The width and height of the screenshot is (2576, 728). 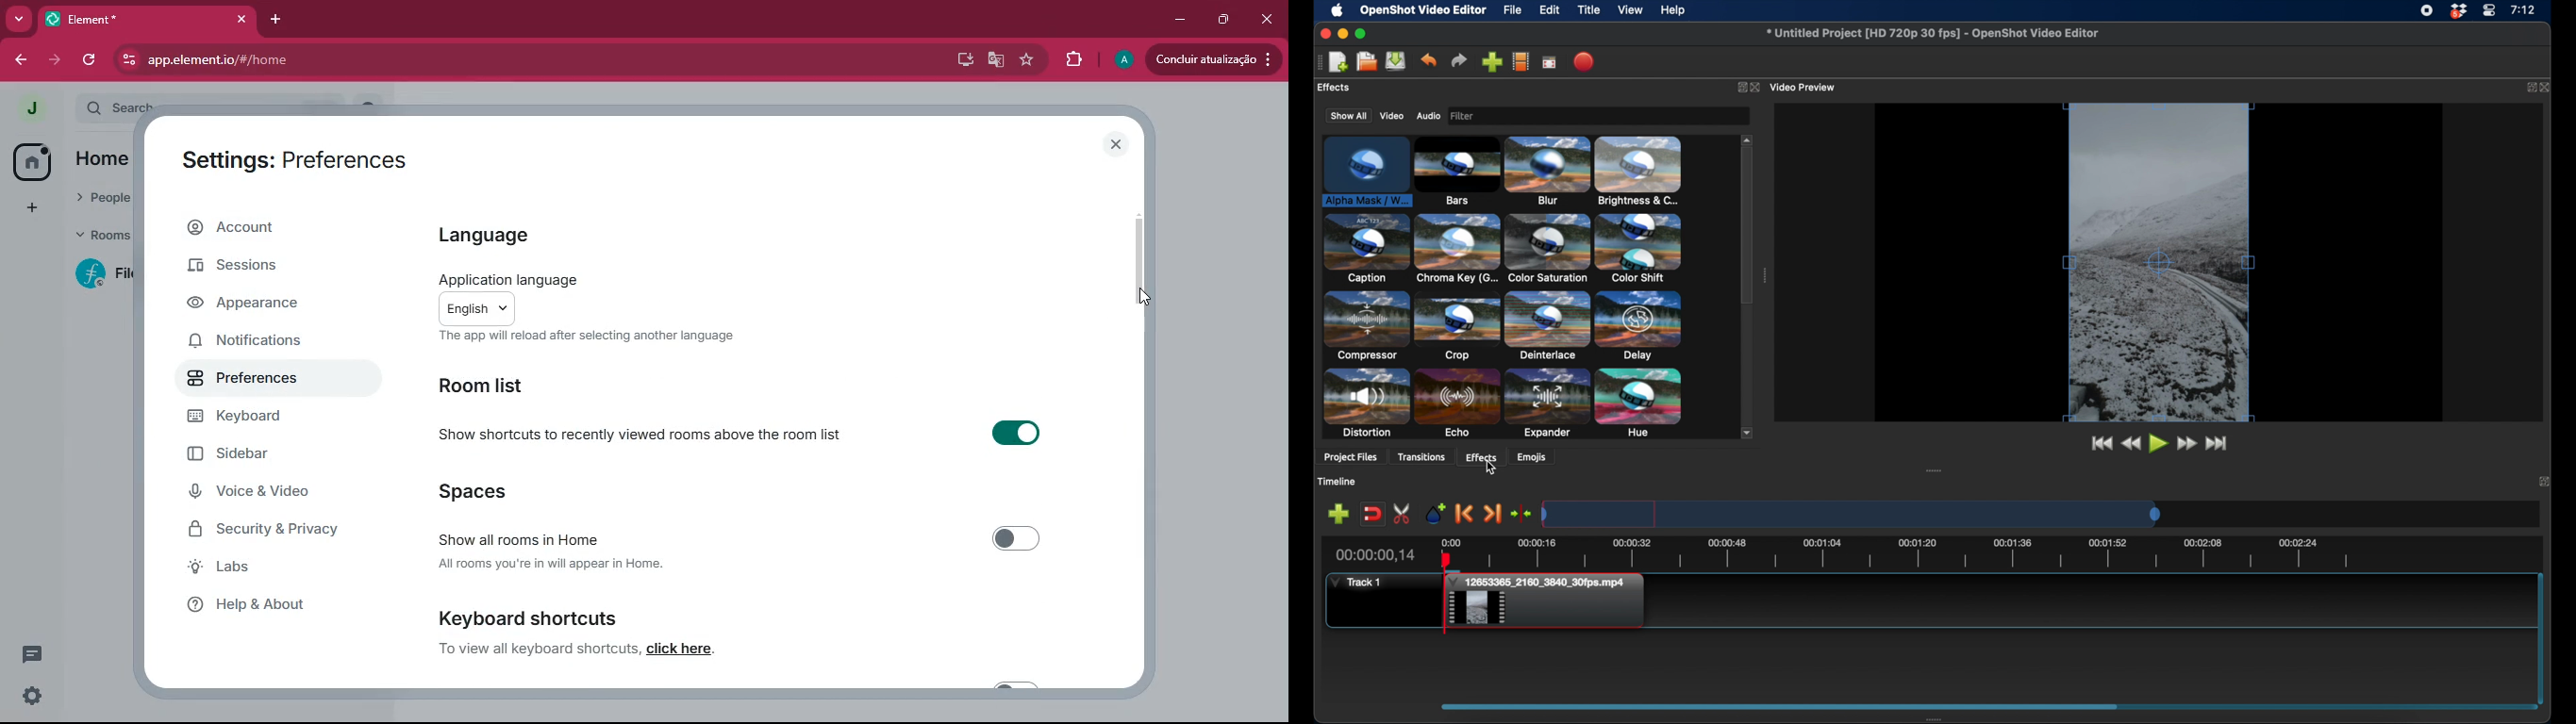 I want to click on add track, so click(x=1339, y=513).